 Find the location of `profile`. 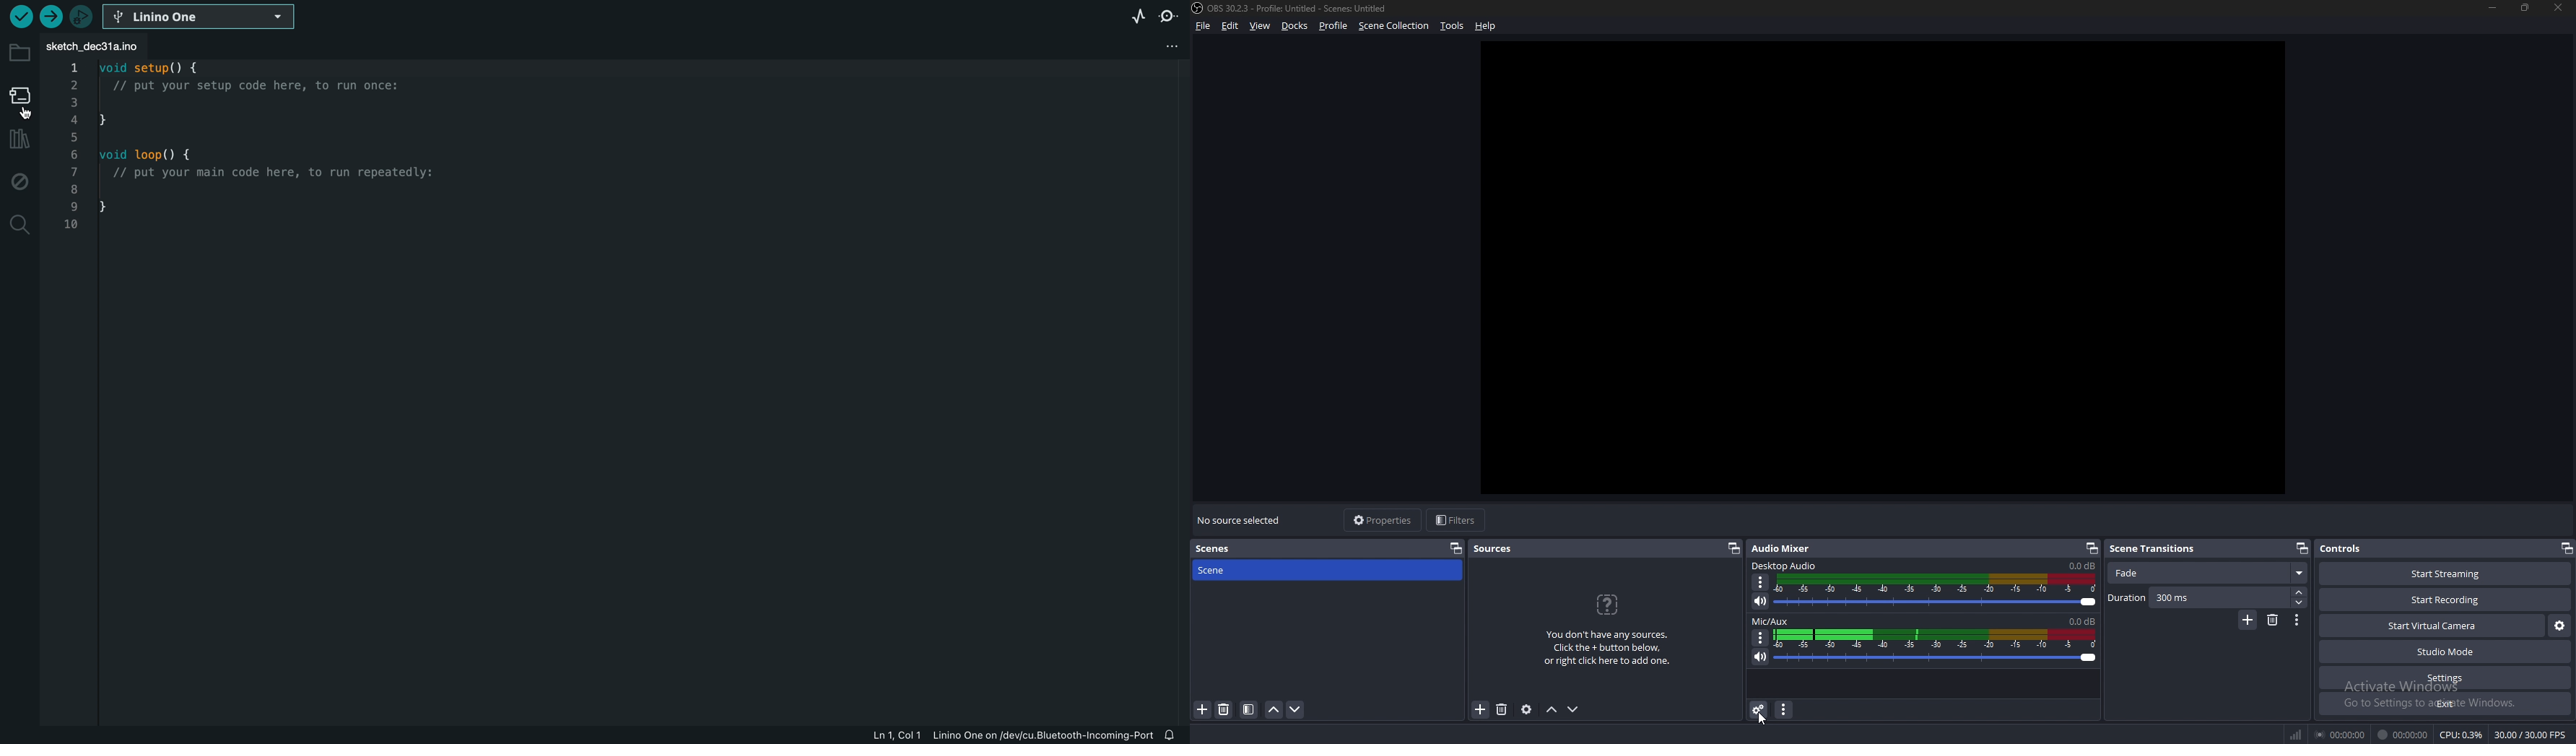

profile is located at coordinates (1333, 26).